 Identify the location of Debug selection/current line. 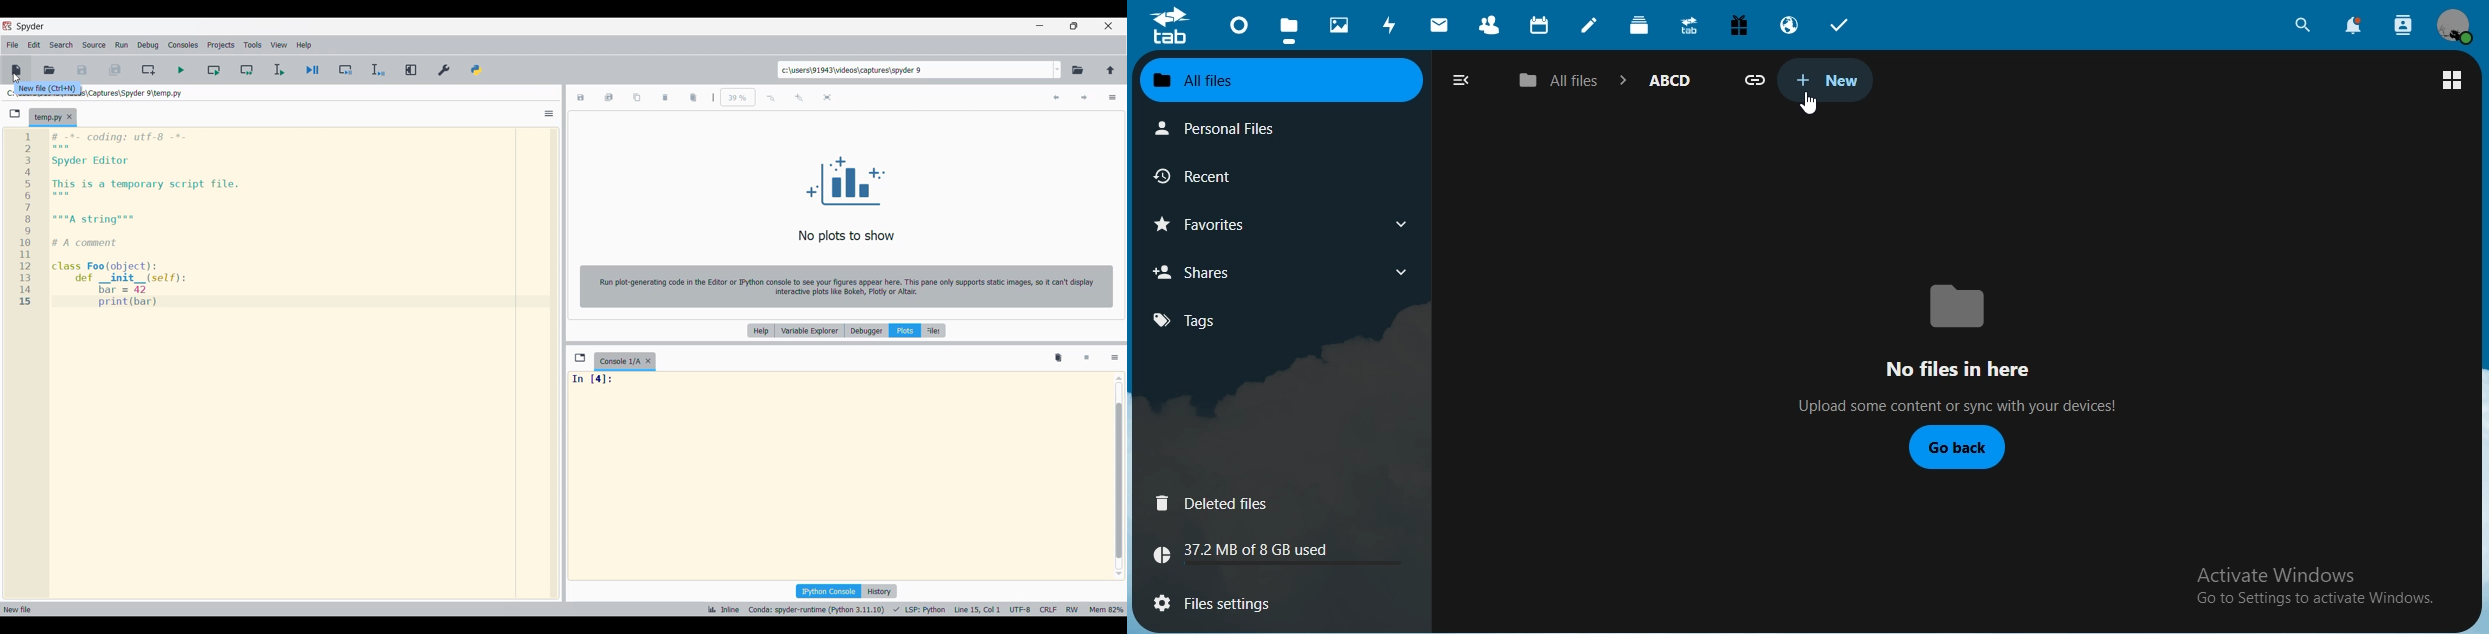
(377, 70).